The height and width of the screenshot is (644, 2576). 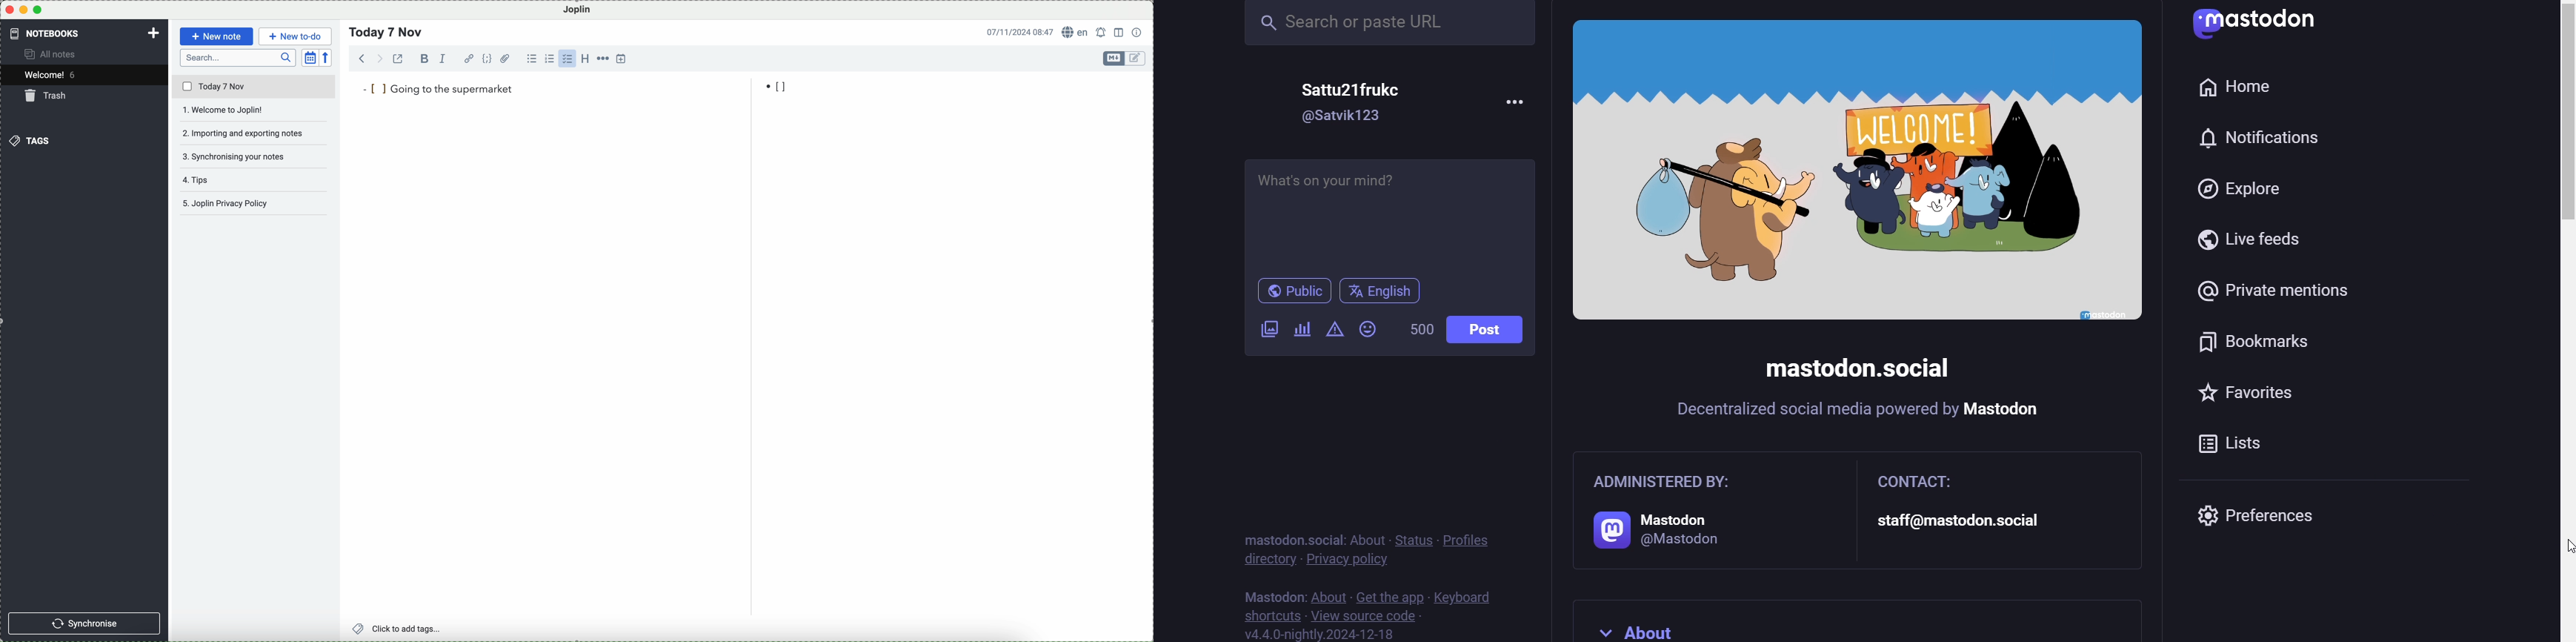 What do you see at coordinates (1146, 151) in the screenshot?
I see `vertical scroll bar` at bounding box center [1146, 151].